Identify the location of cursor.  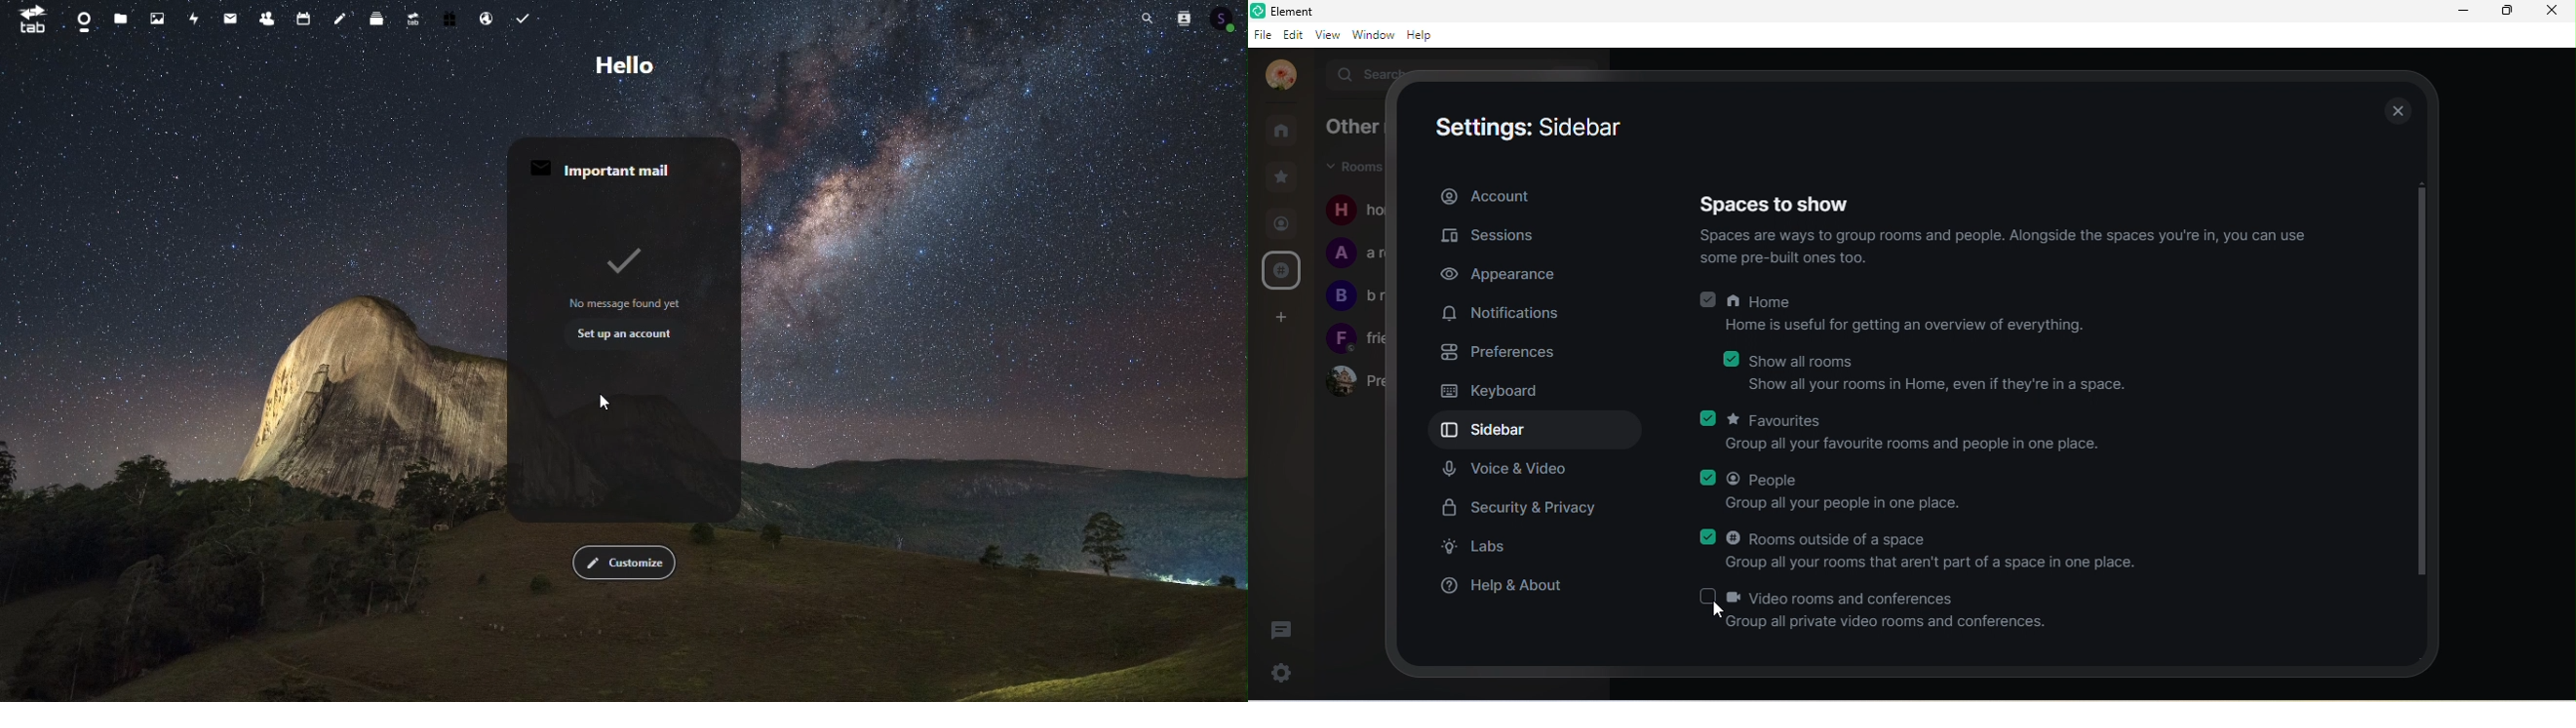
(603, 400).